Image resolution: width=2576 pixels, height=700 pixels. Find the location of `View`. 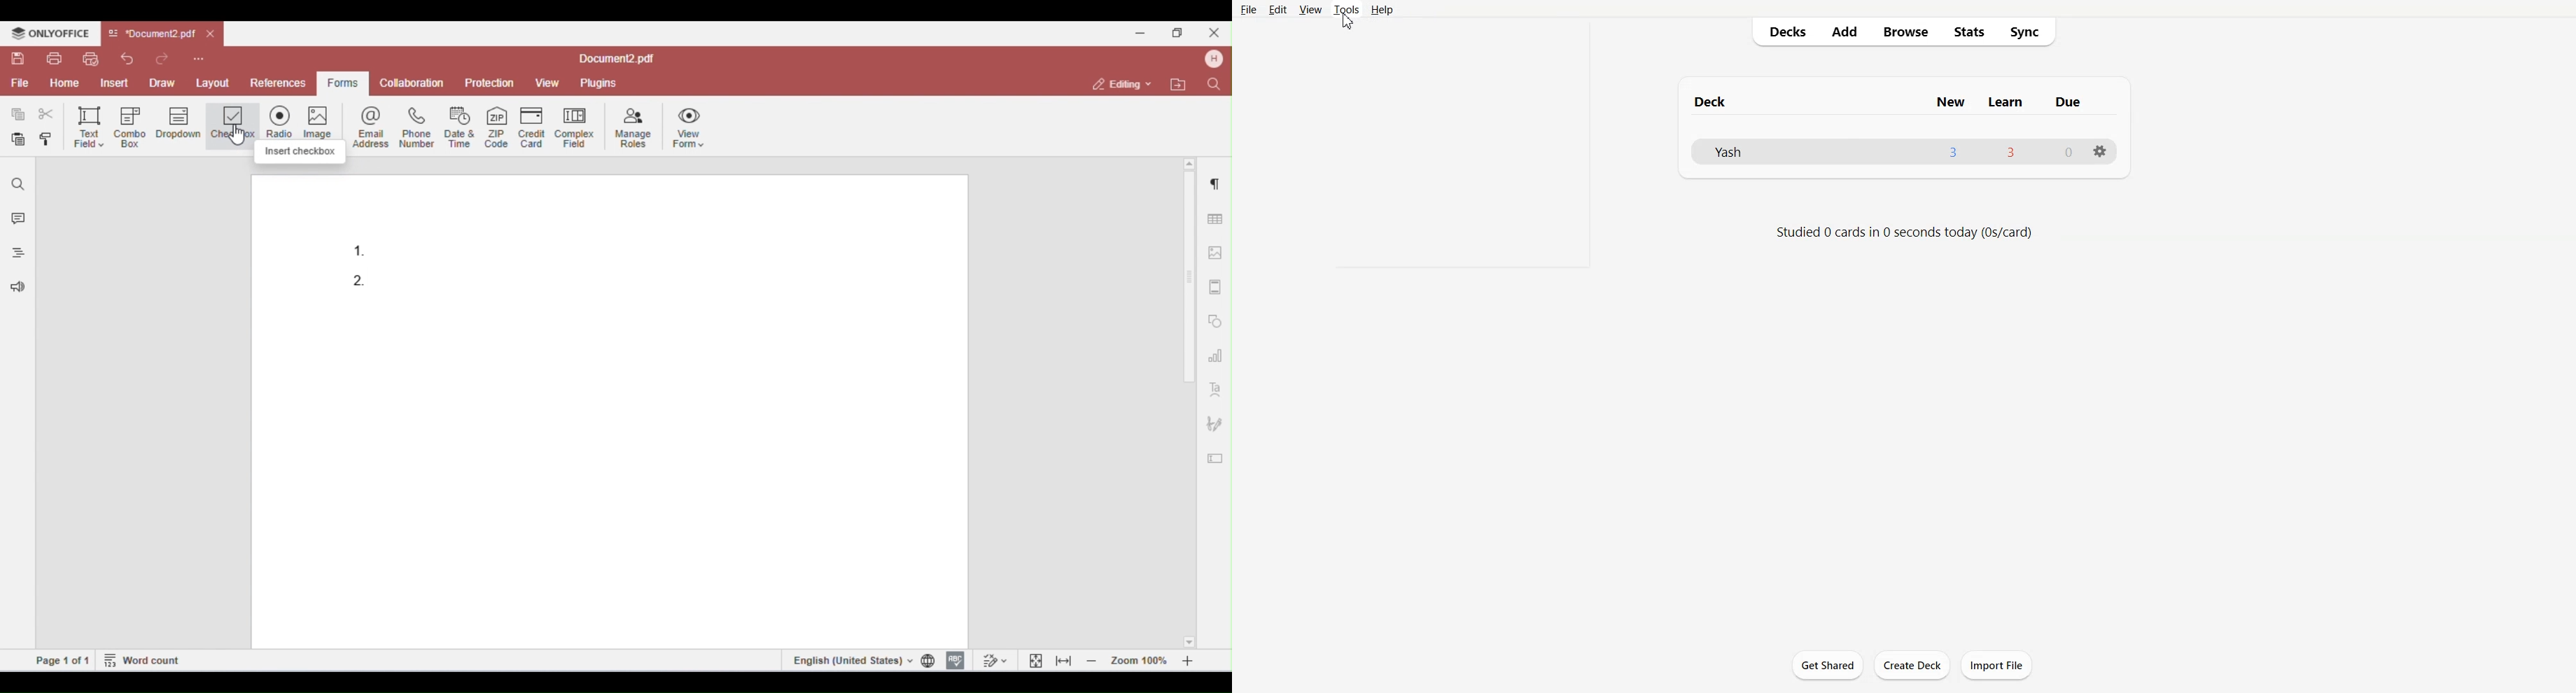

View is located at coordinates (1311, 9).